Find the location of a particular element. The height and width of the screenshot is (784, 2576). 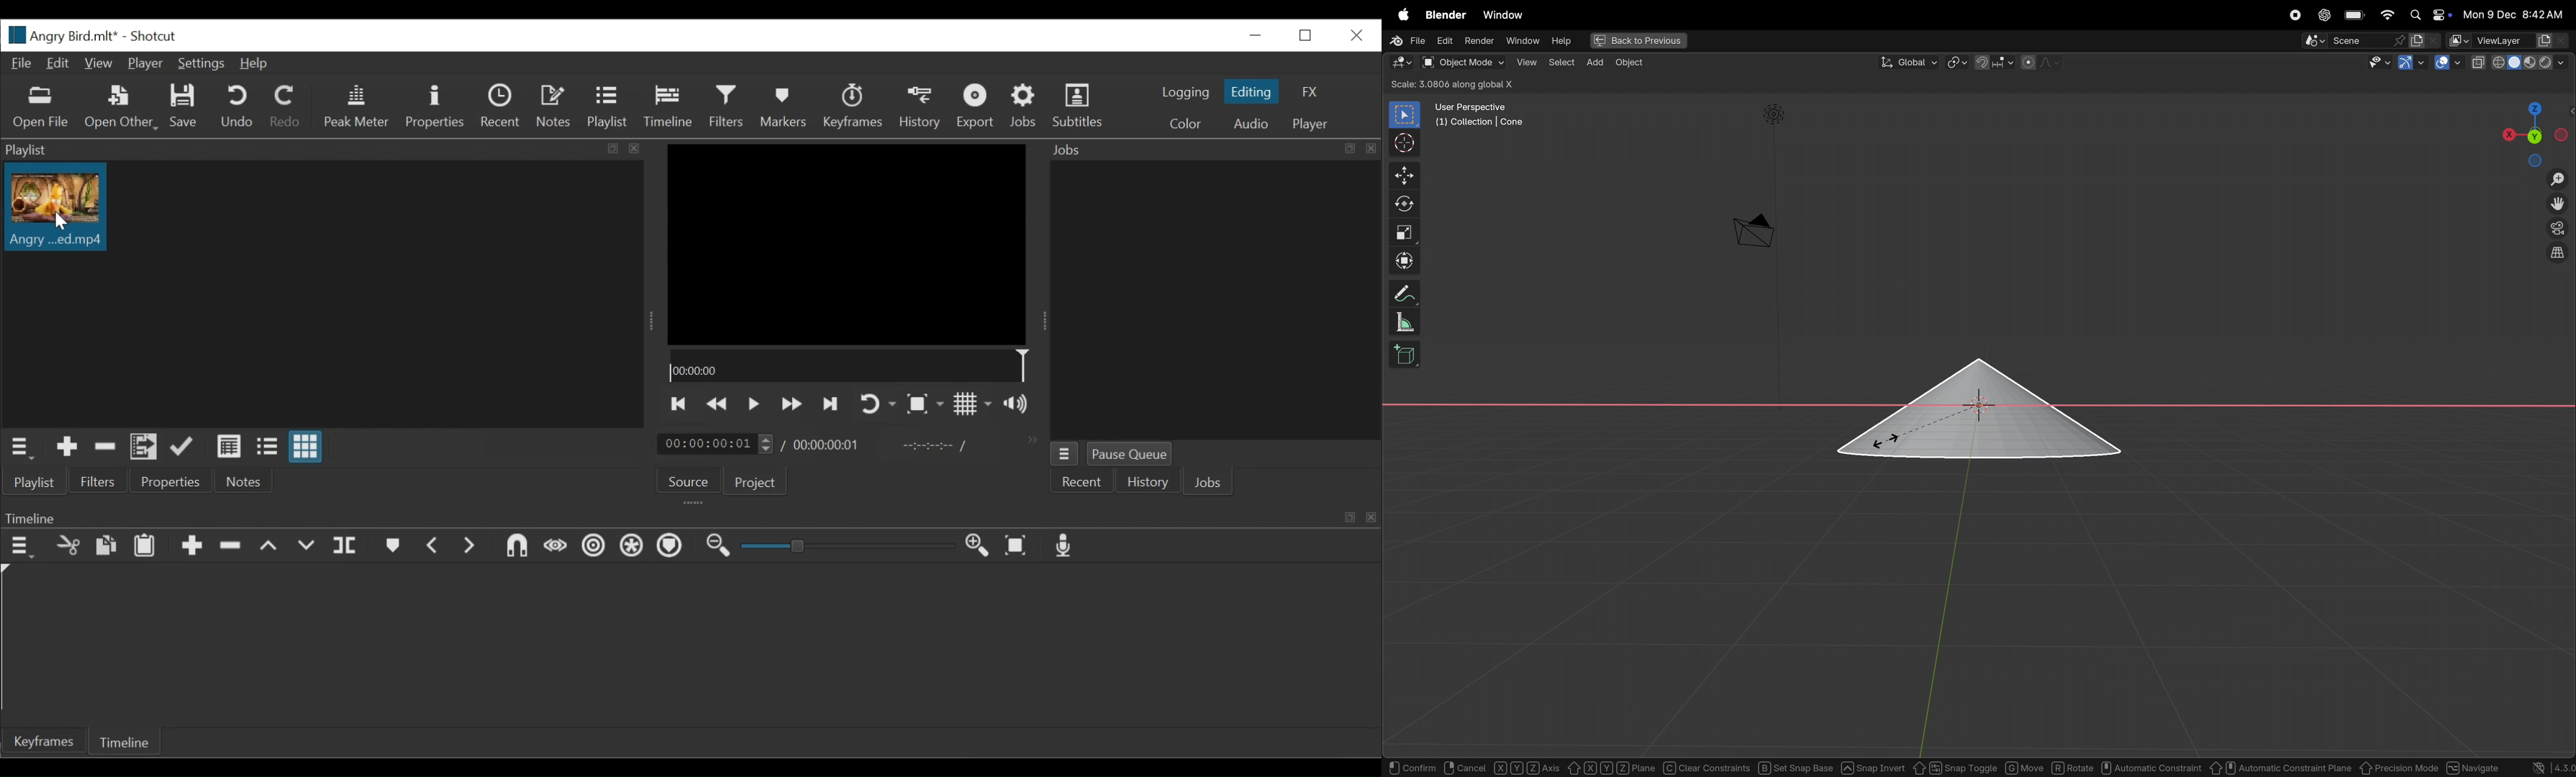

Ripple Delete is located at coordinates (231, 546).